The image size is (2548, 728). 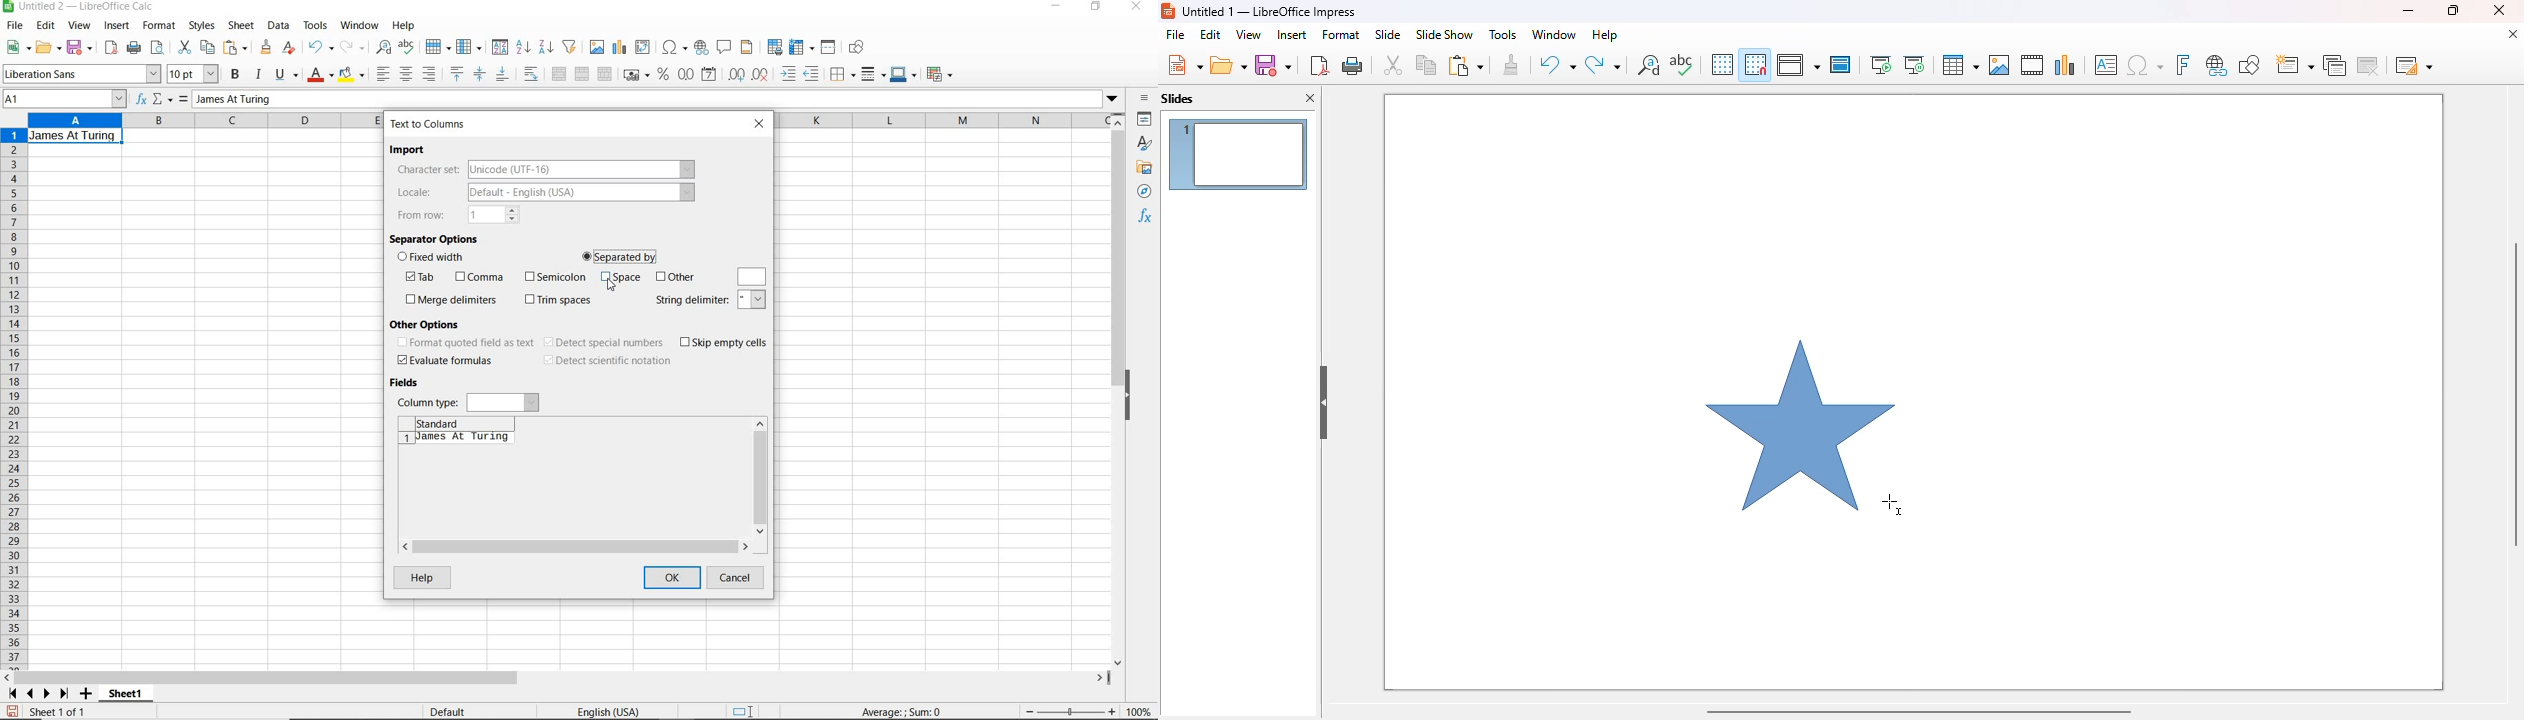 I want to click on Text, so click(x=73, y=135).